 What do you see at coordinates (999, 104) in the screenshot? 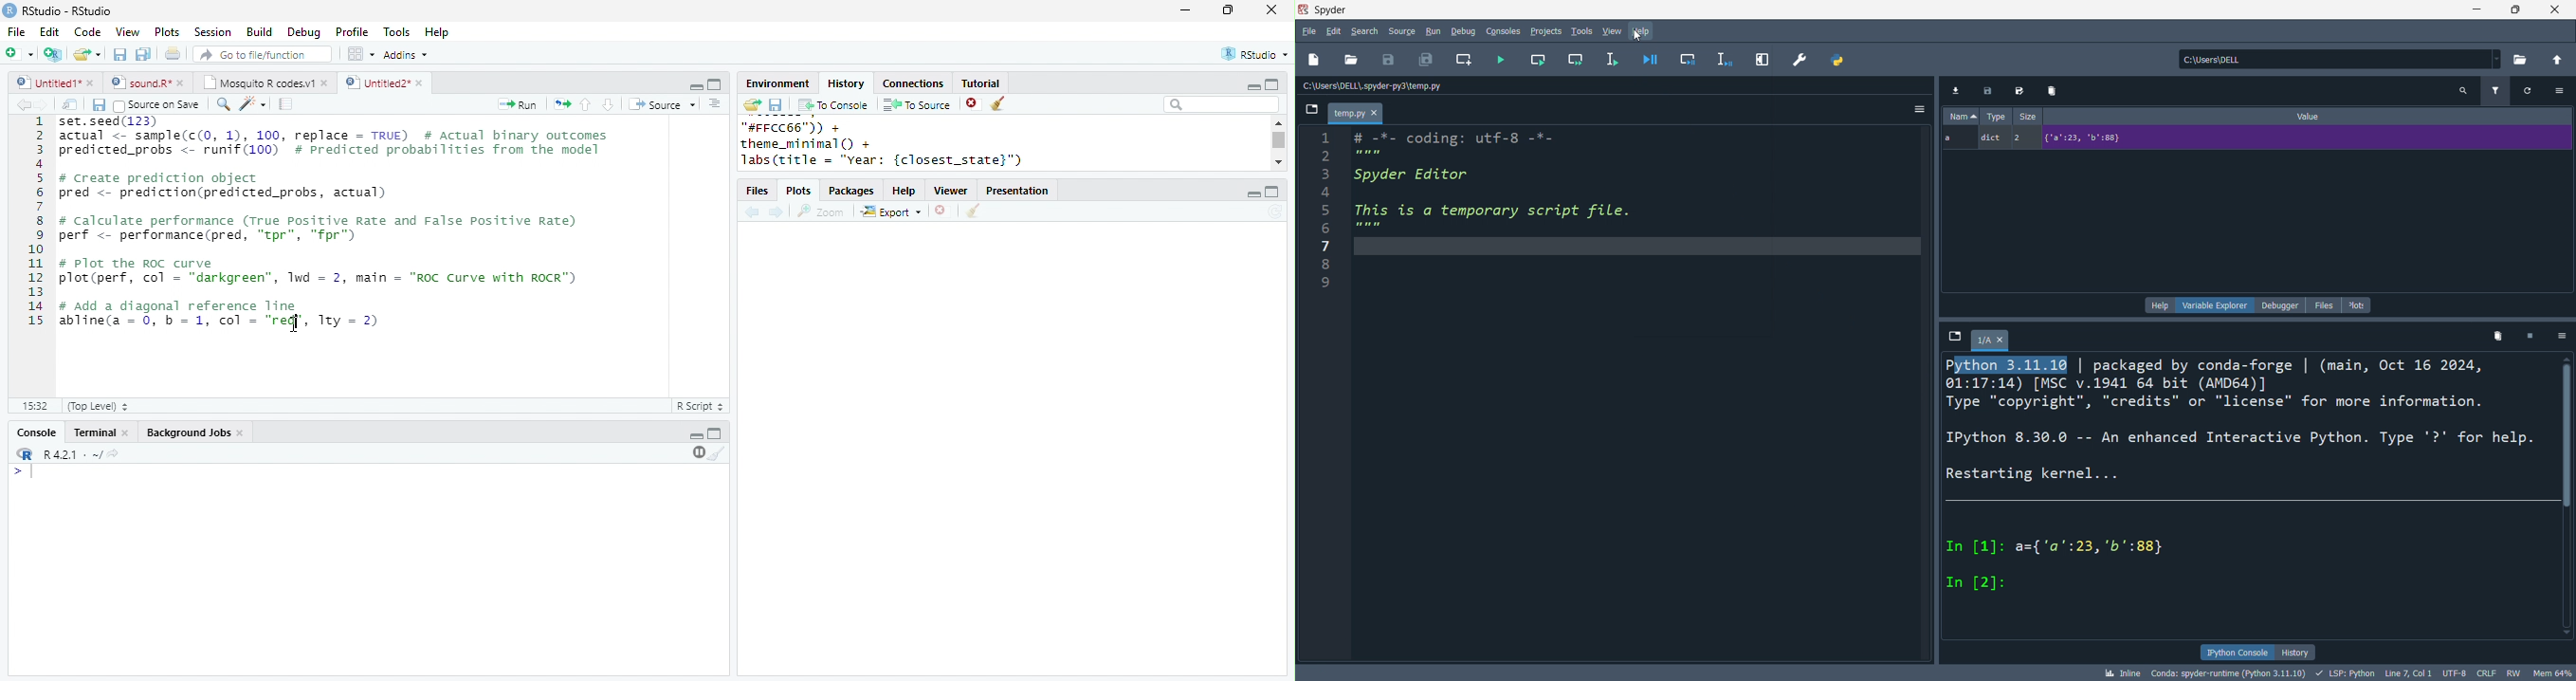
I see `clear` at bounding box center [999, 104].